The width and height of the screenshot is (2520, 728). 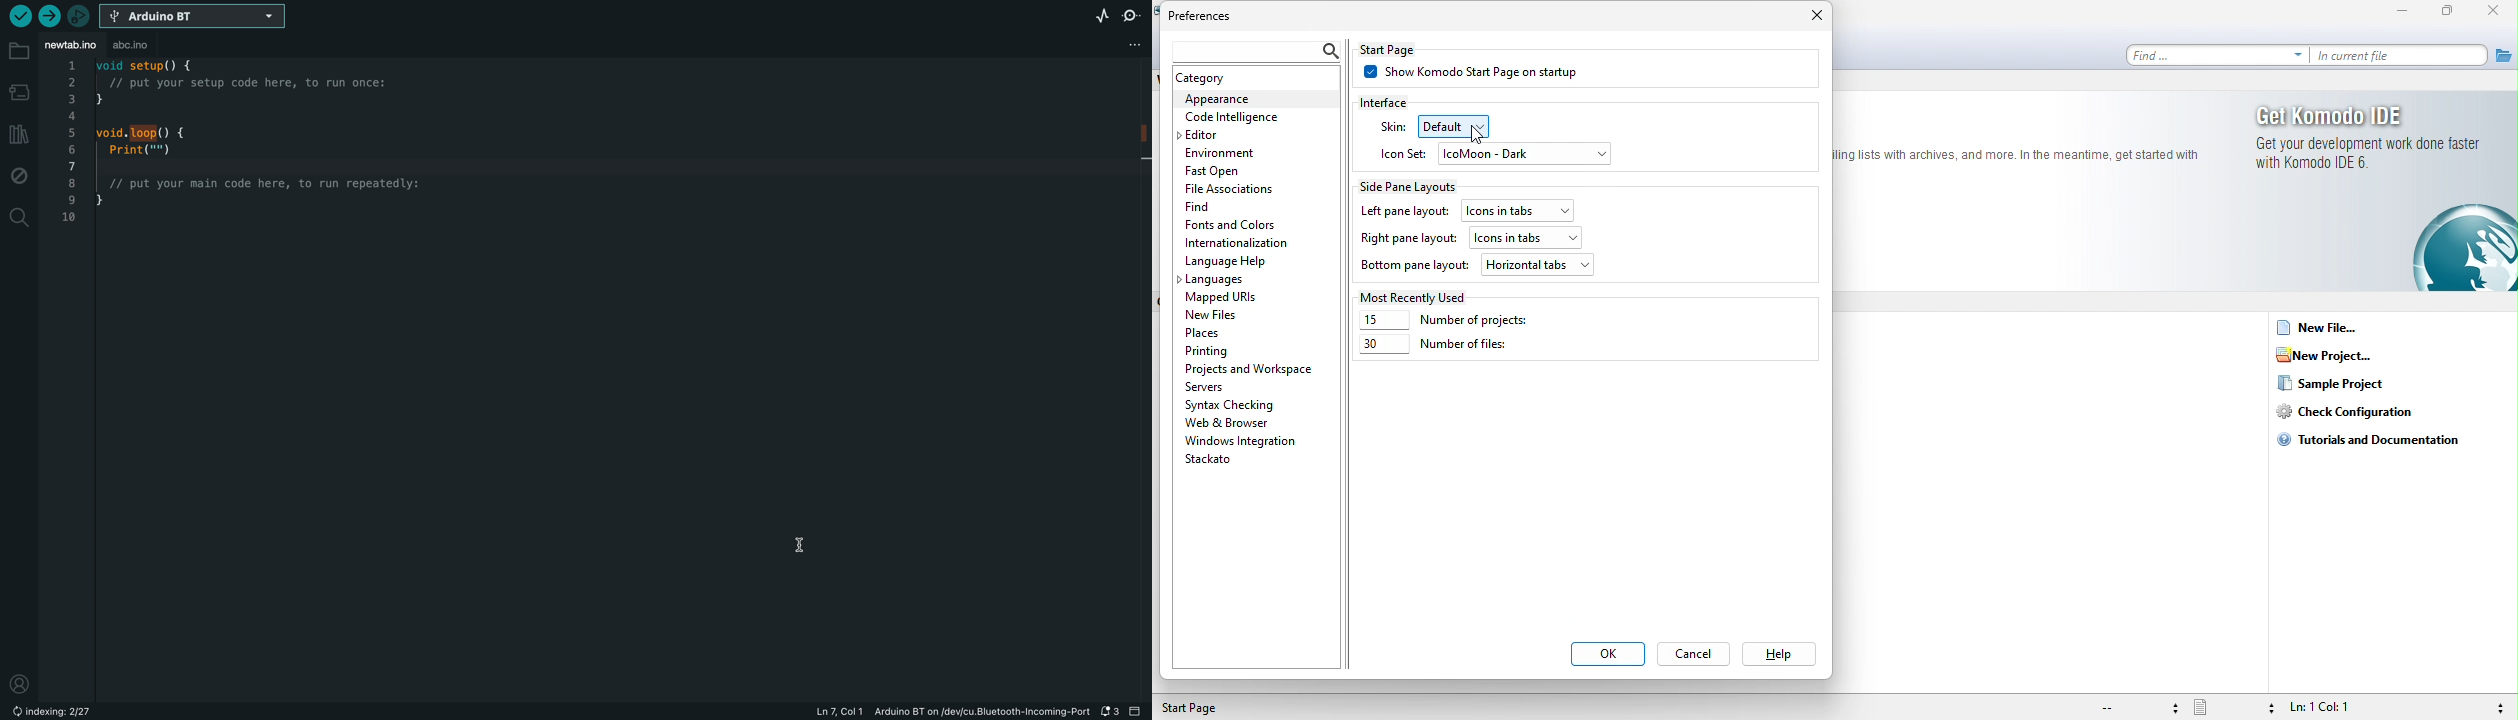 I want to click on get your development work done faster with komodo ide 6, so click(x=2372, y=158).